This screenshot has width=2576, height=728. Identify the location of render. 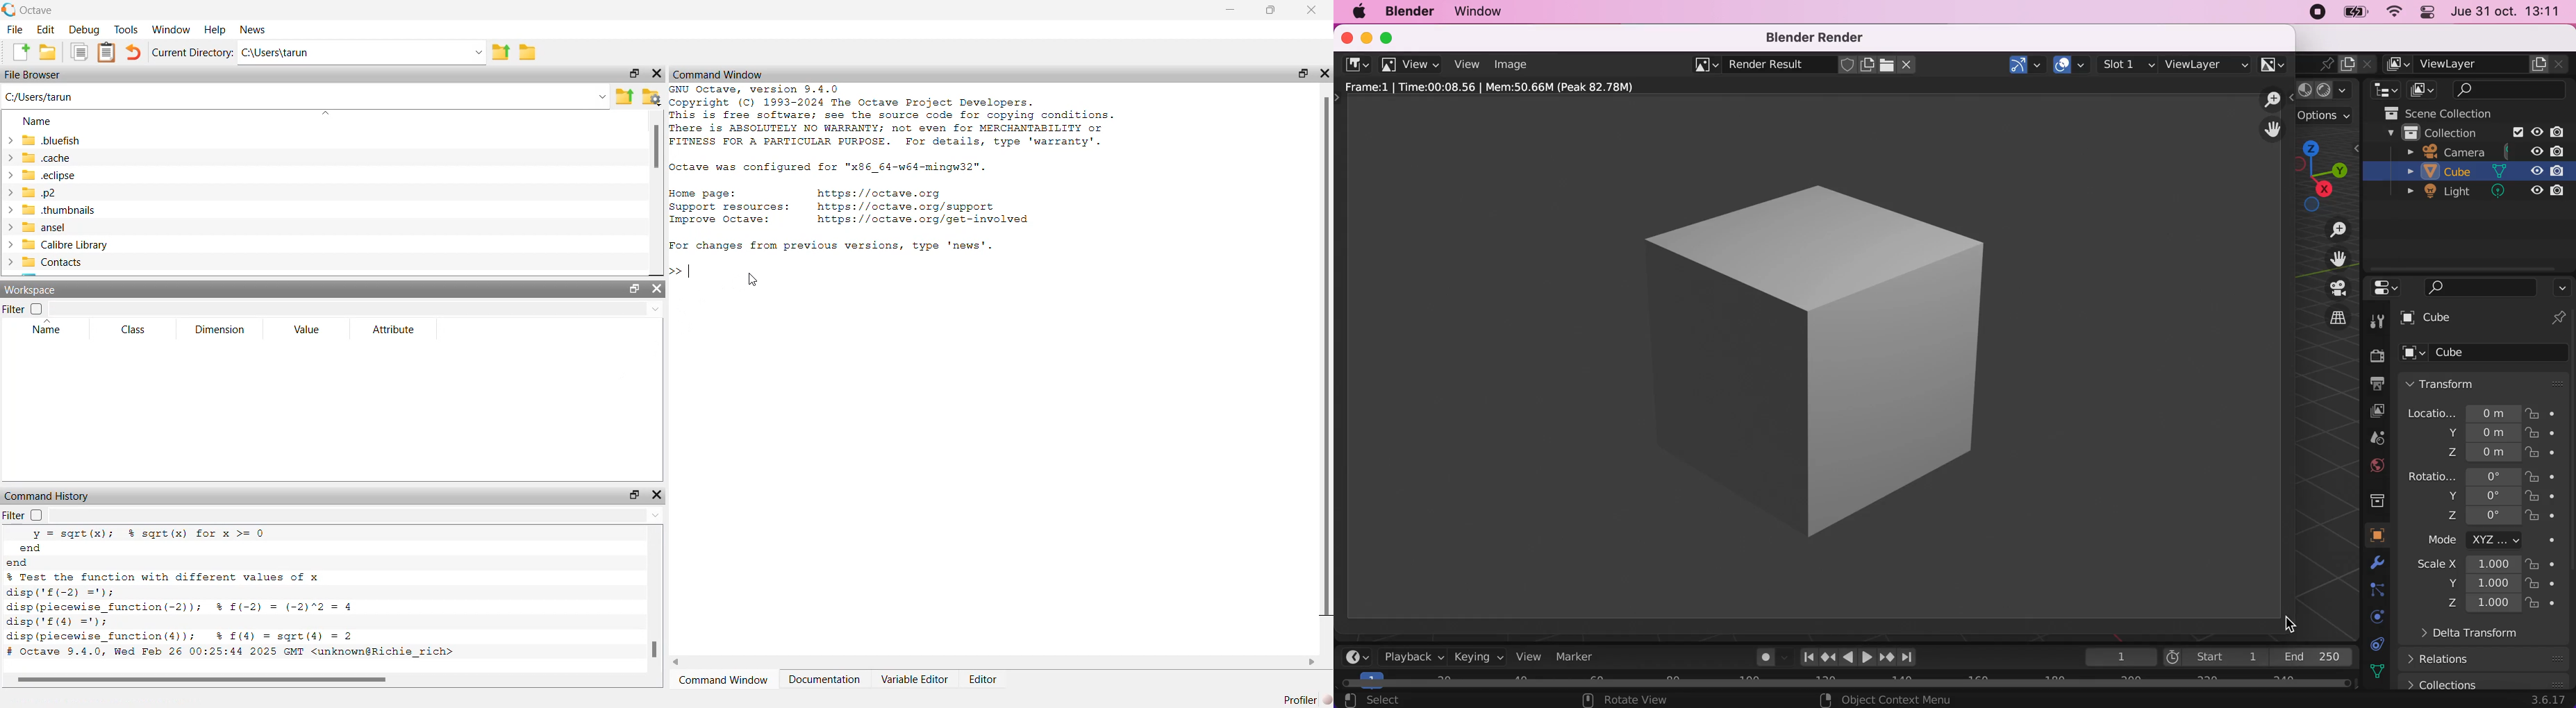
(2377, 357).